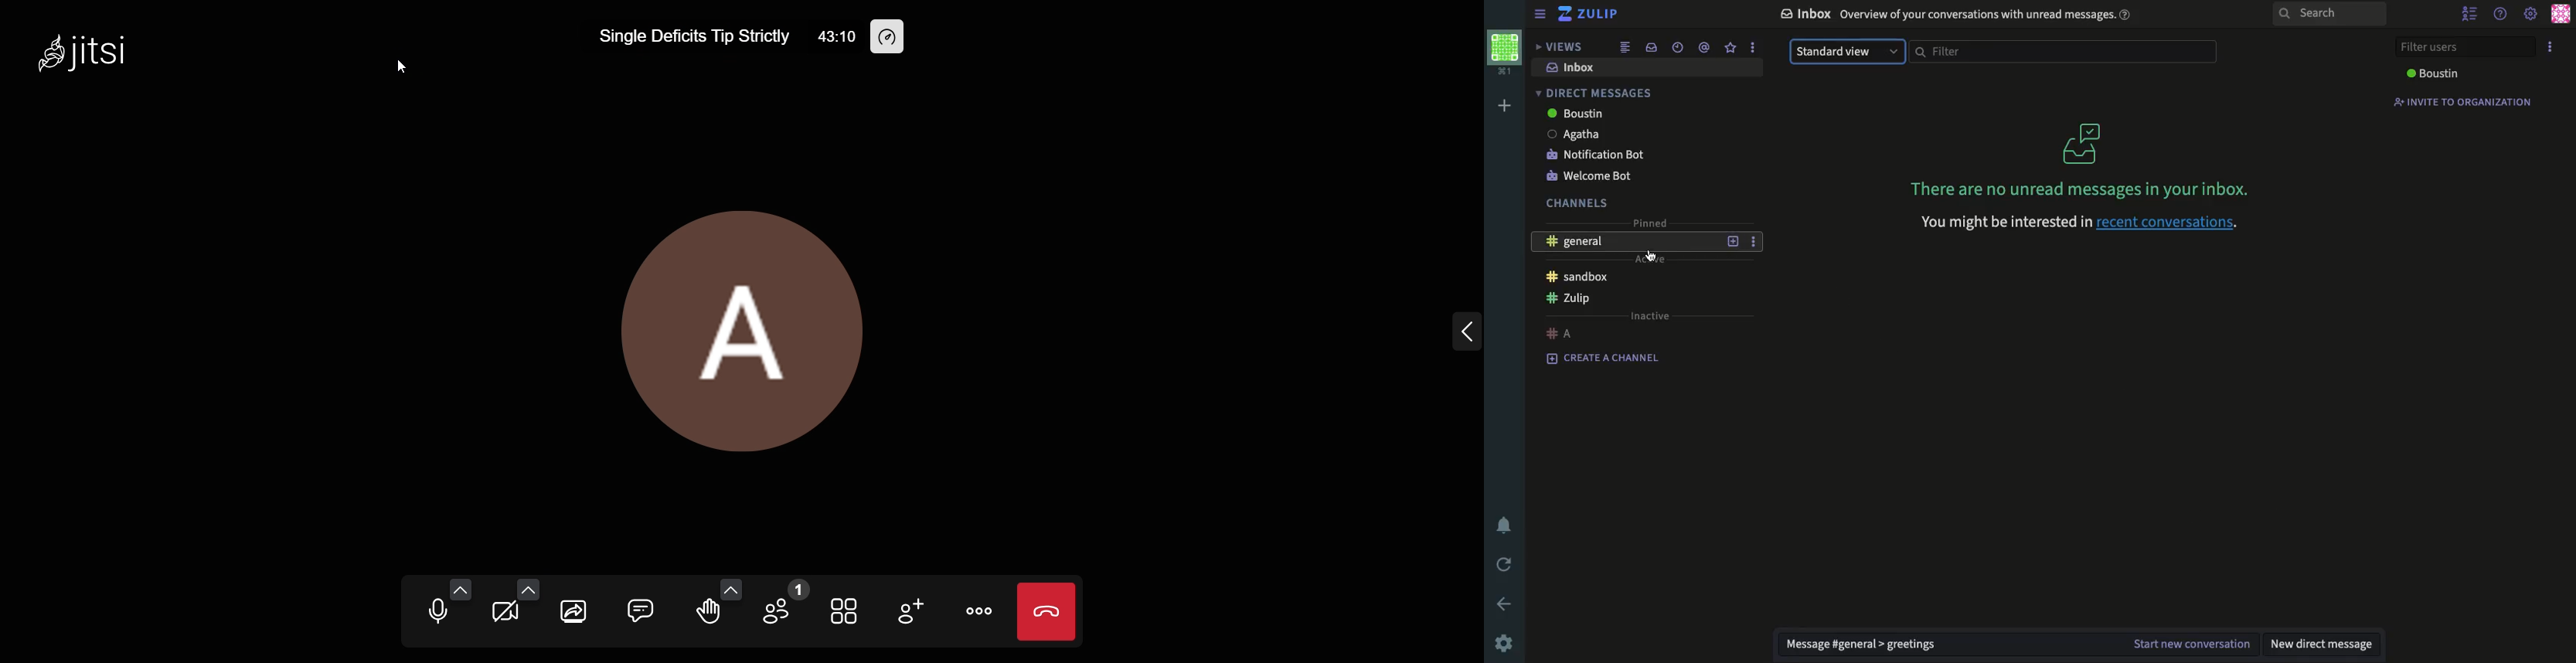  I want to click on sidebar, so click(1540, 15).